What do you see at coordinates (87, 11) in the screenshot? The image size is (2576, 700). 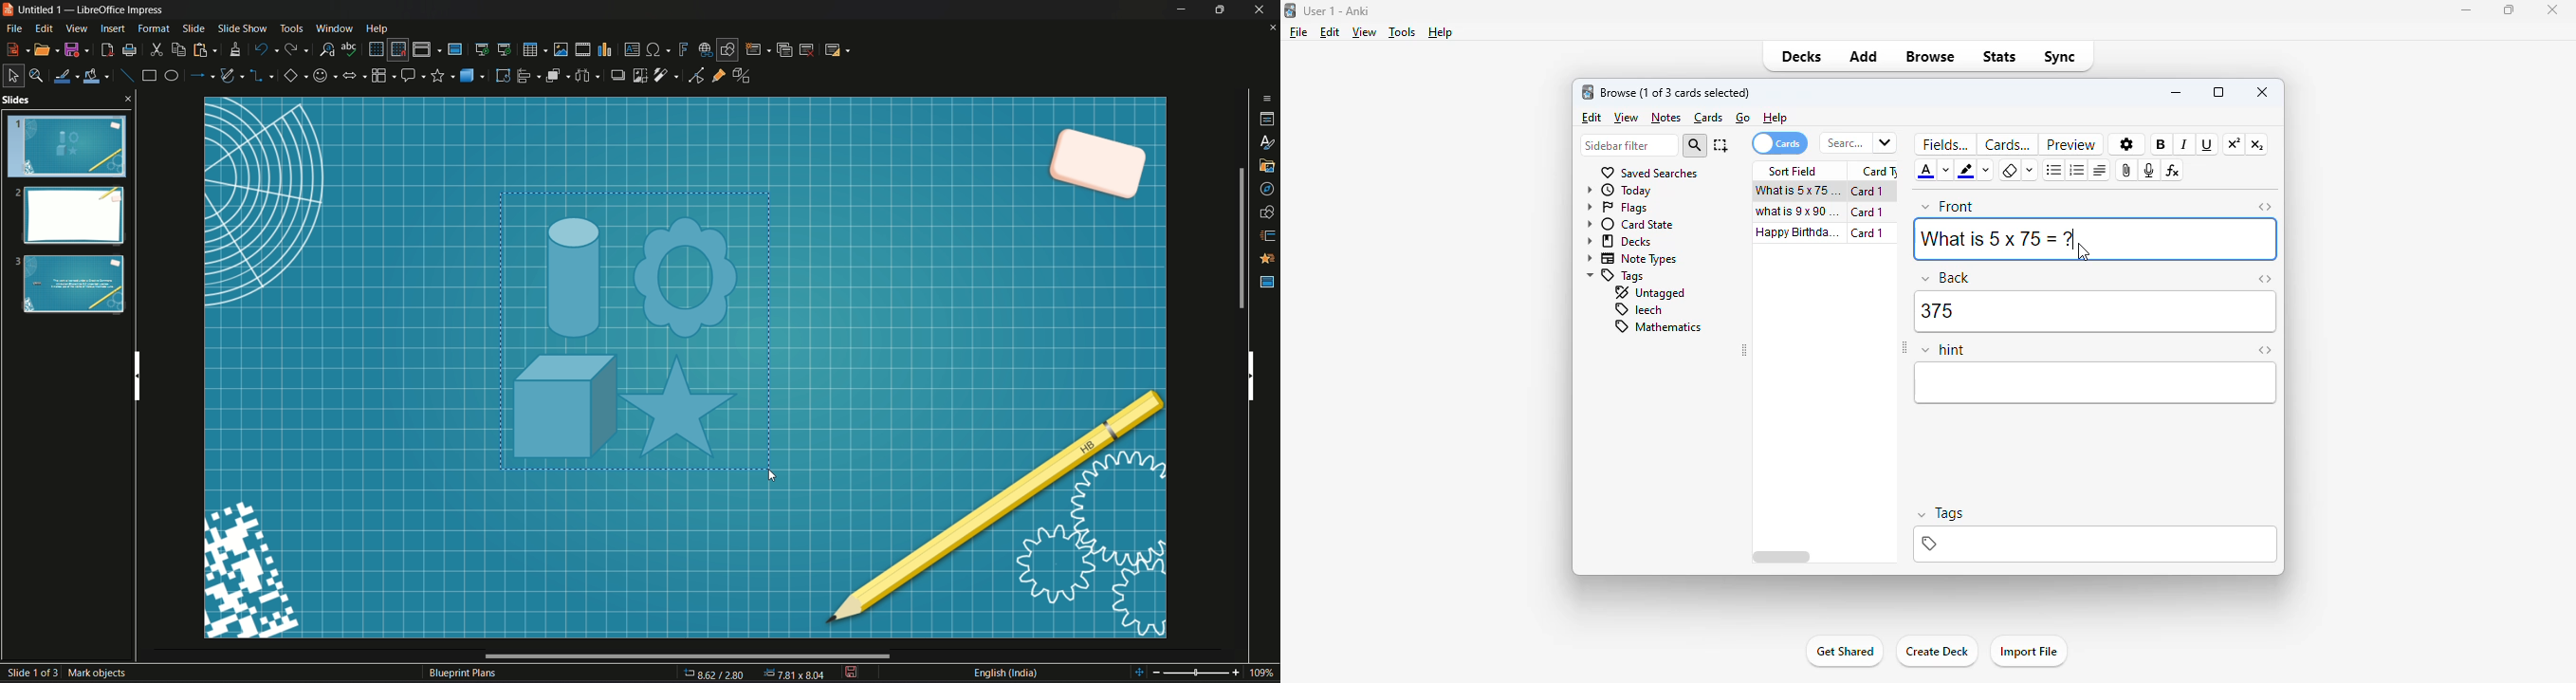 I see `Logo and name` at bounding box center [87, 11].